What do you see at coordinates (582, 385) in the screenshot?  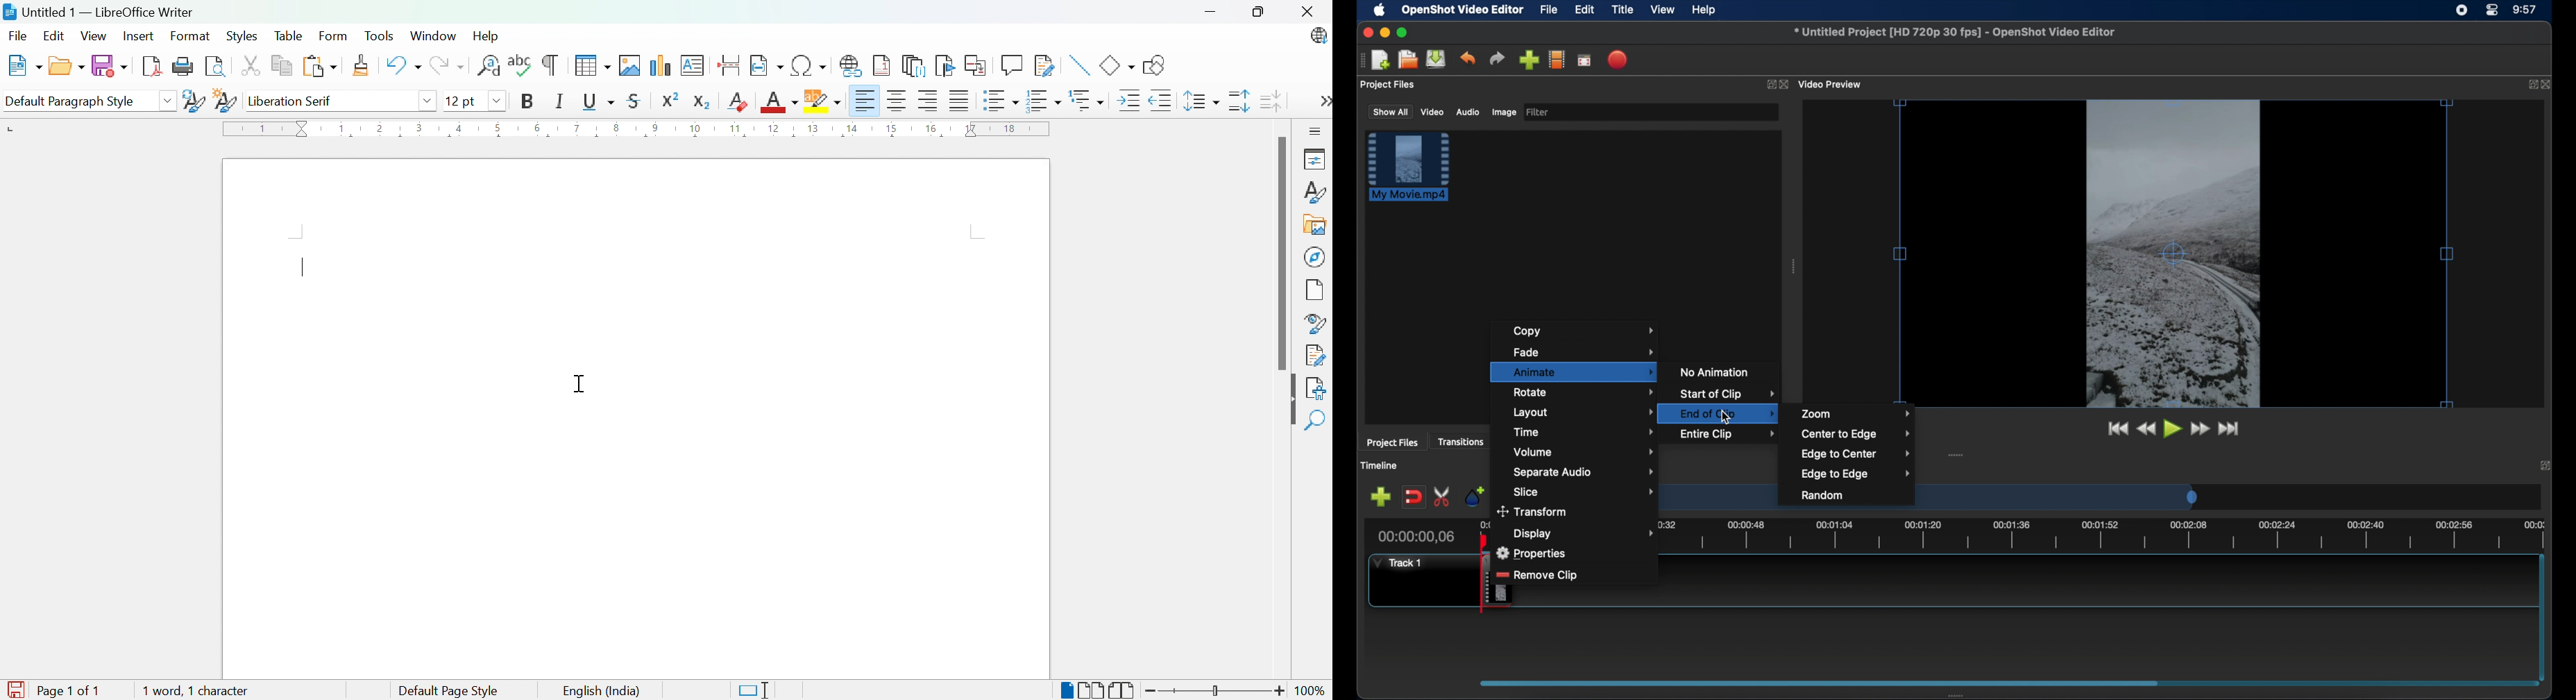 I see `Cursor` at bounding box center [582, 385].